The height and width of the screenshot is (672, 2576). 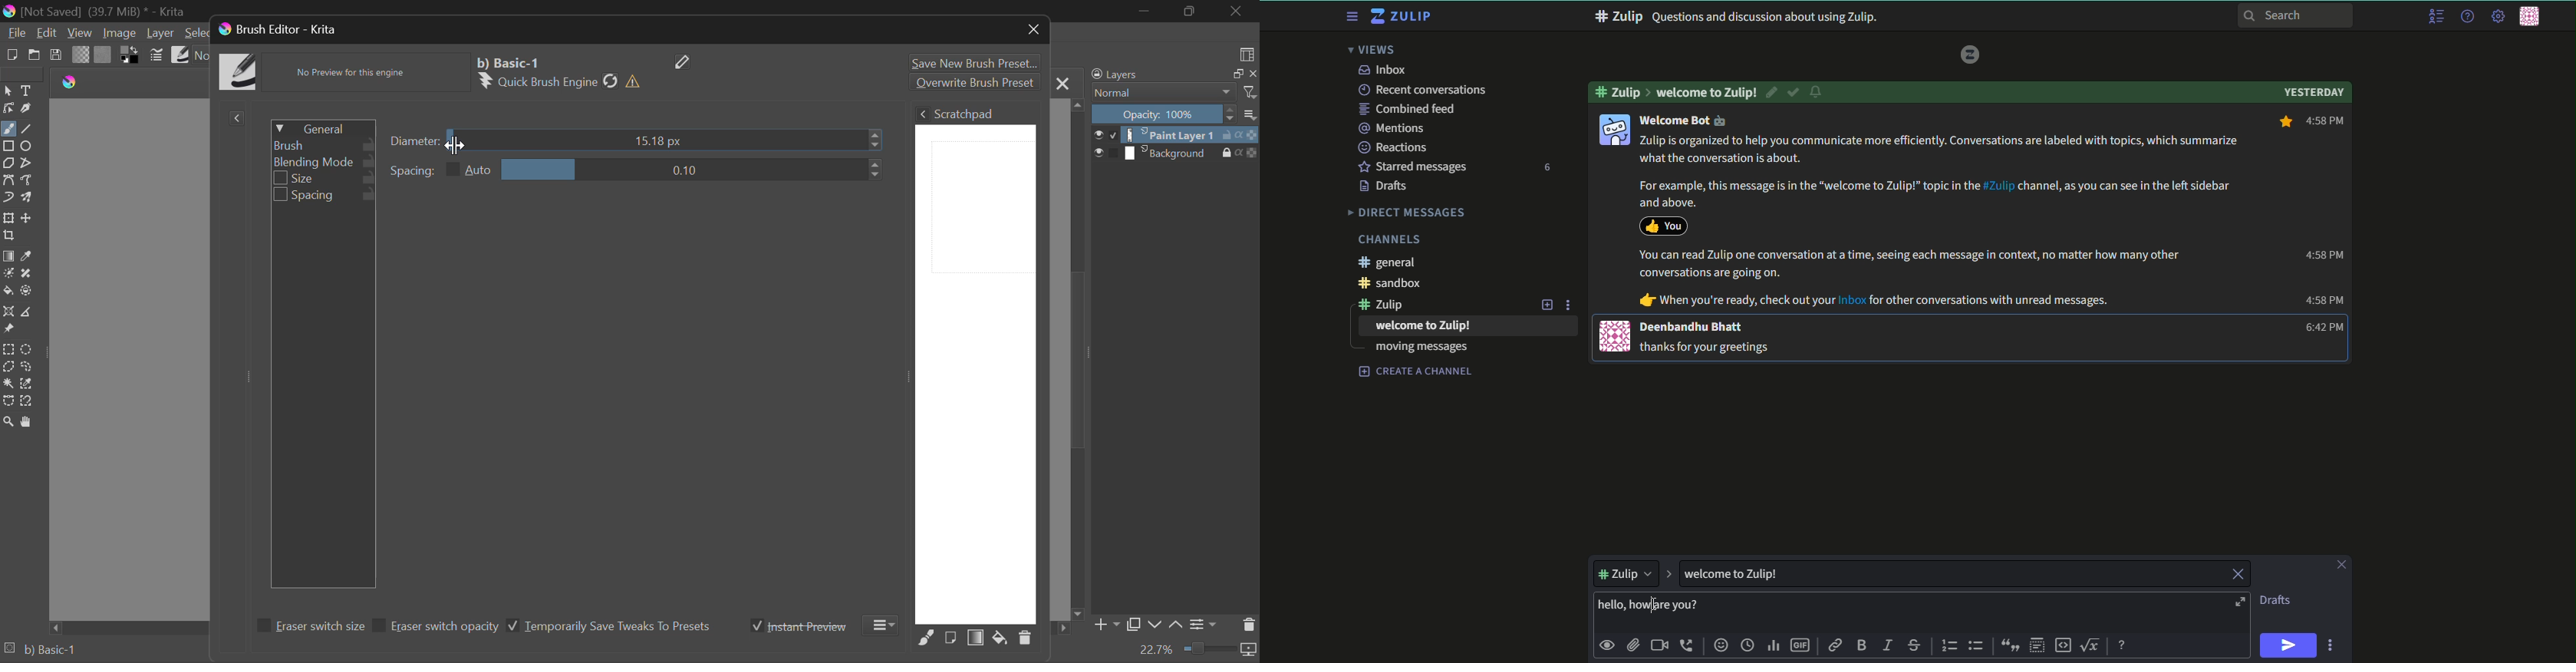 What do you see at coordinates (81, 54) in the screenshot?
I see `Gradient` at bounding box center [81, 54].